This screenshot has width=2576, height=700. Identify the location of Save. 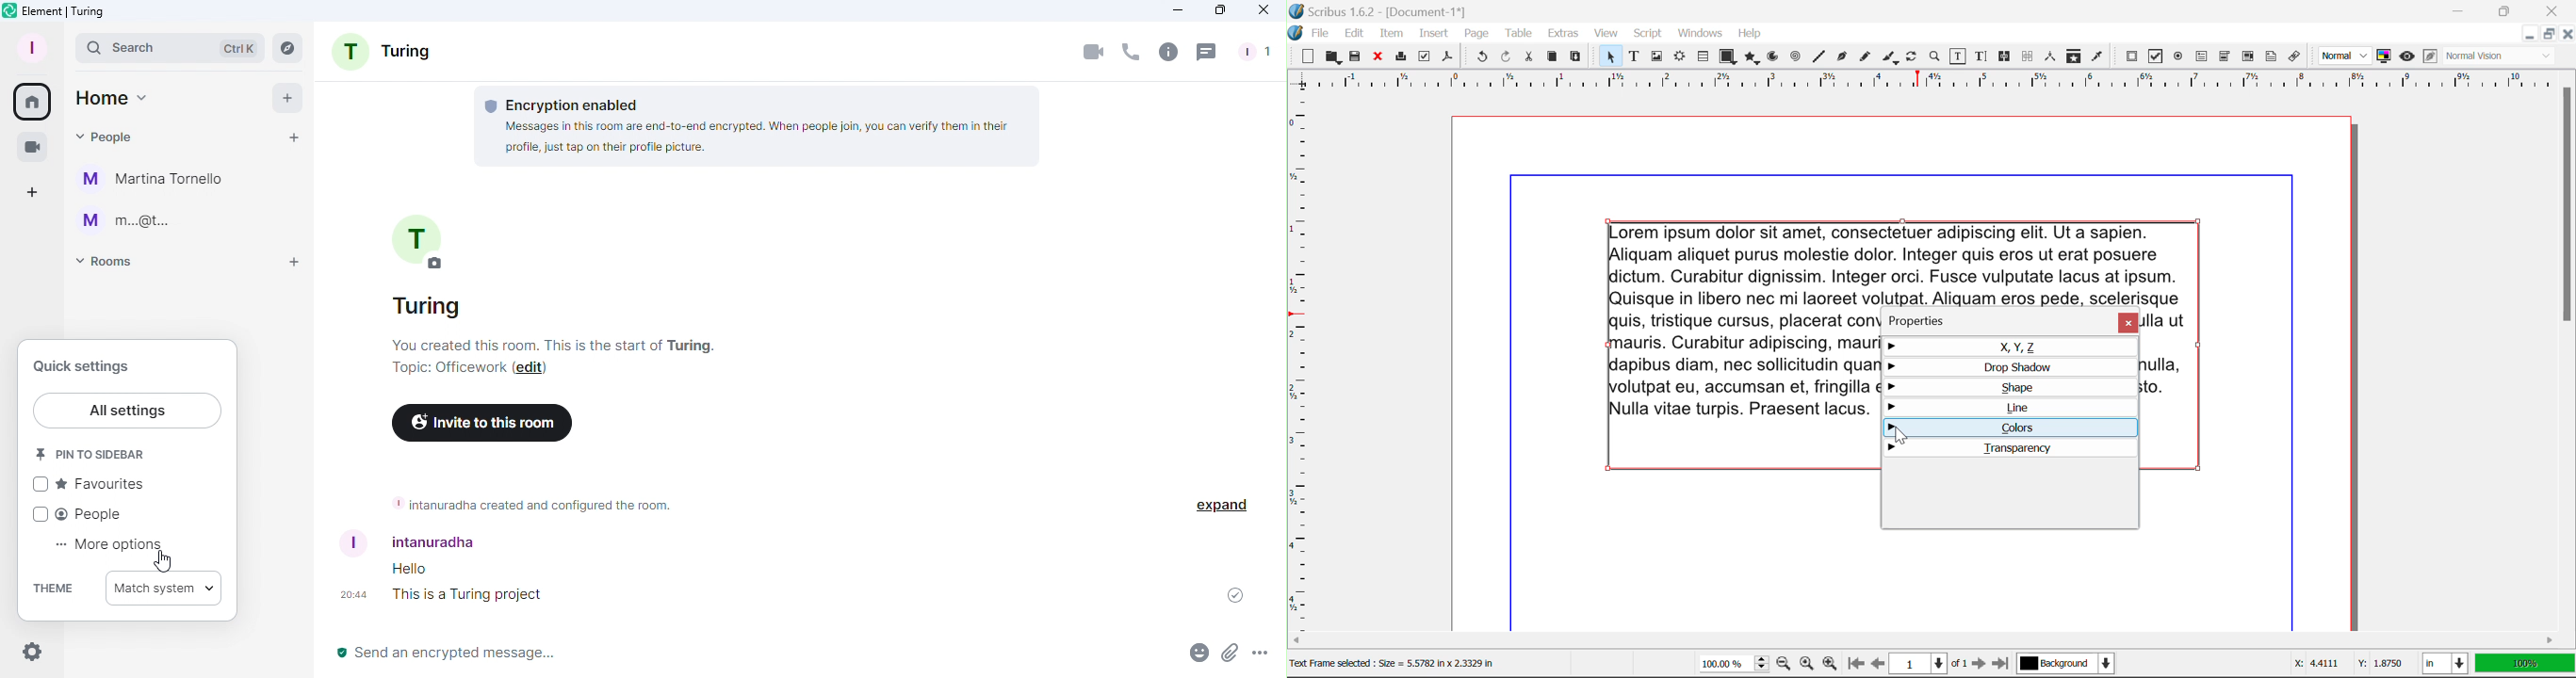
(1356, 57).